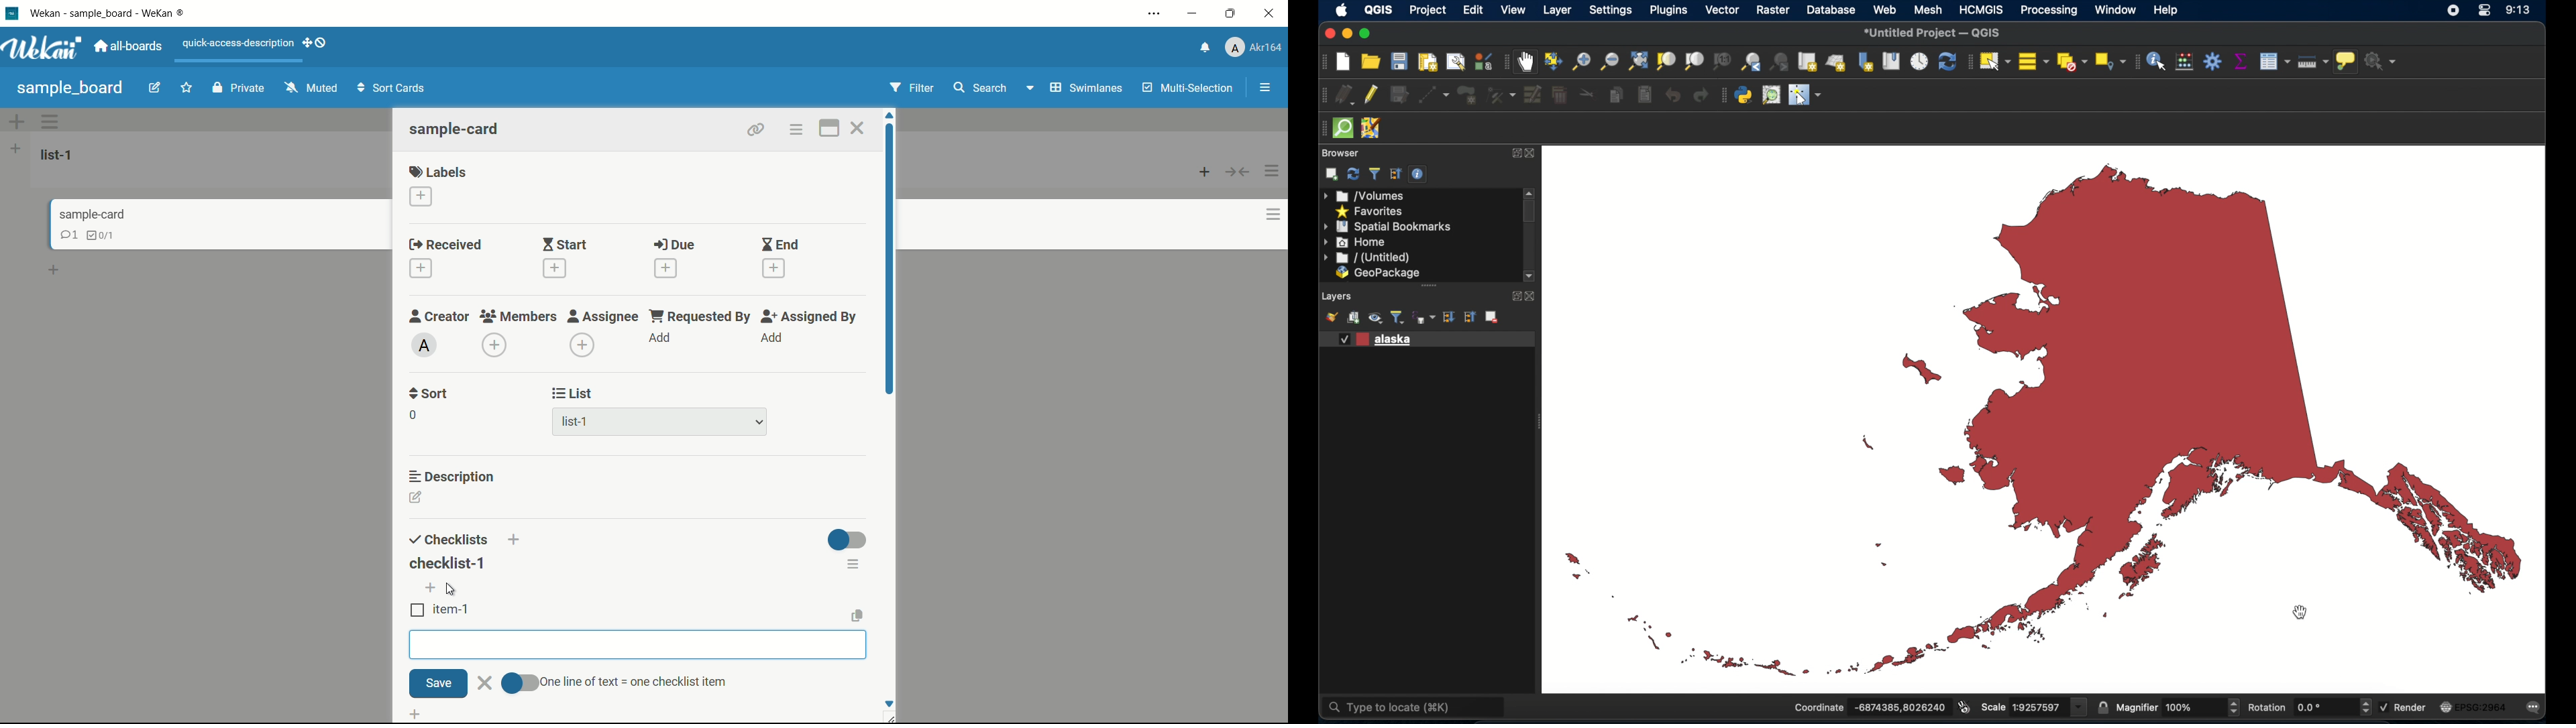 The width and height of the screenshot is (2576, 728). Describe the element at coordinates (1770, 11) in the screenshot. I see `raster` at that location.